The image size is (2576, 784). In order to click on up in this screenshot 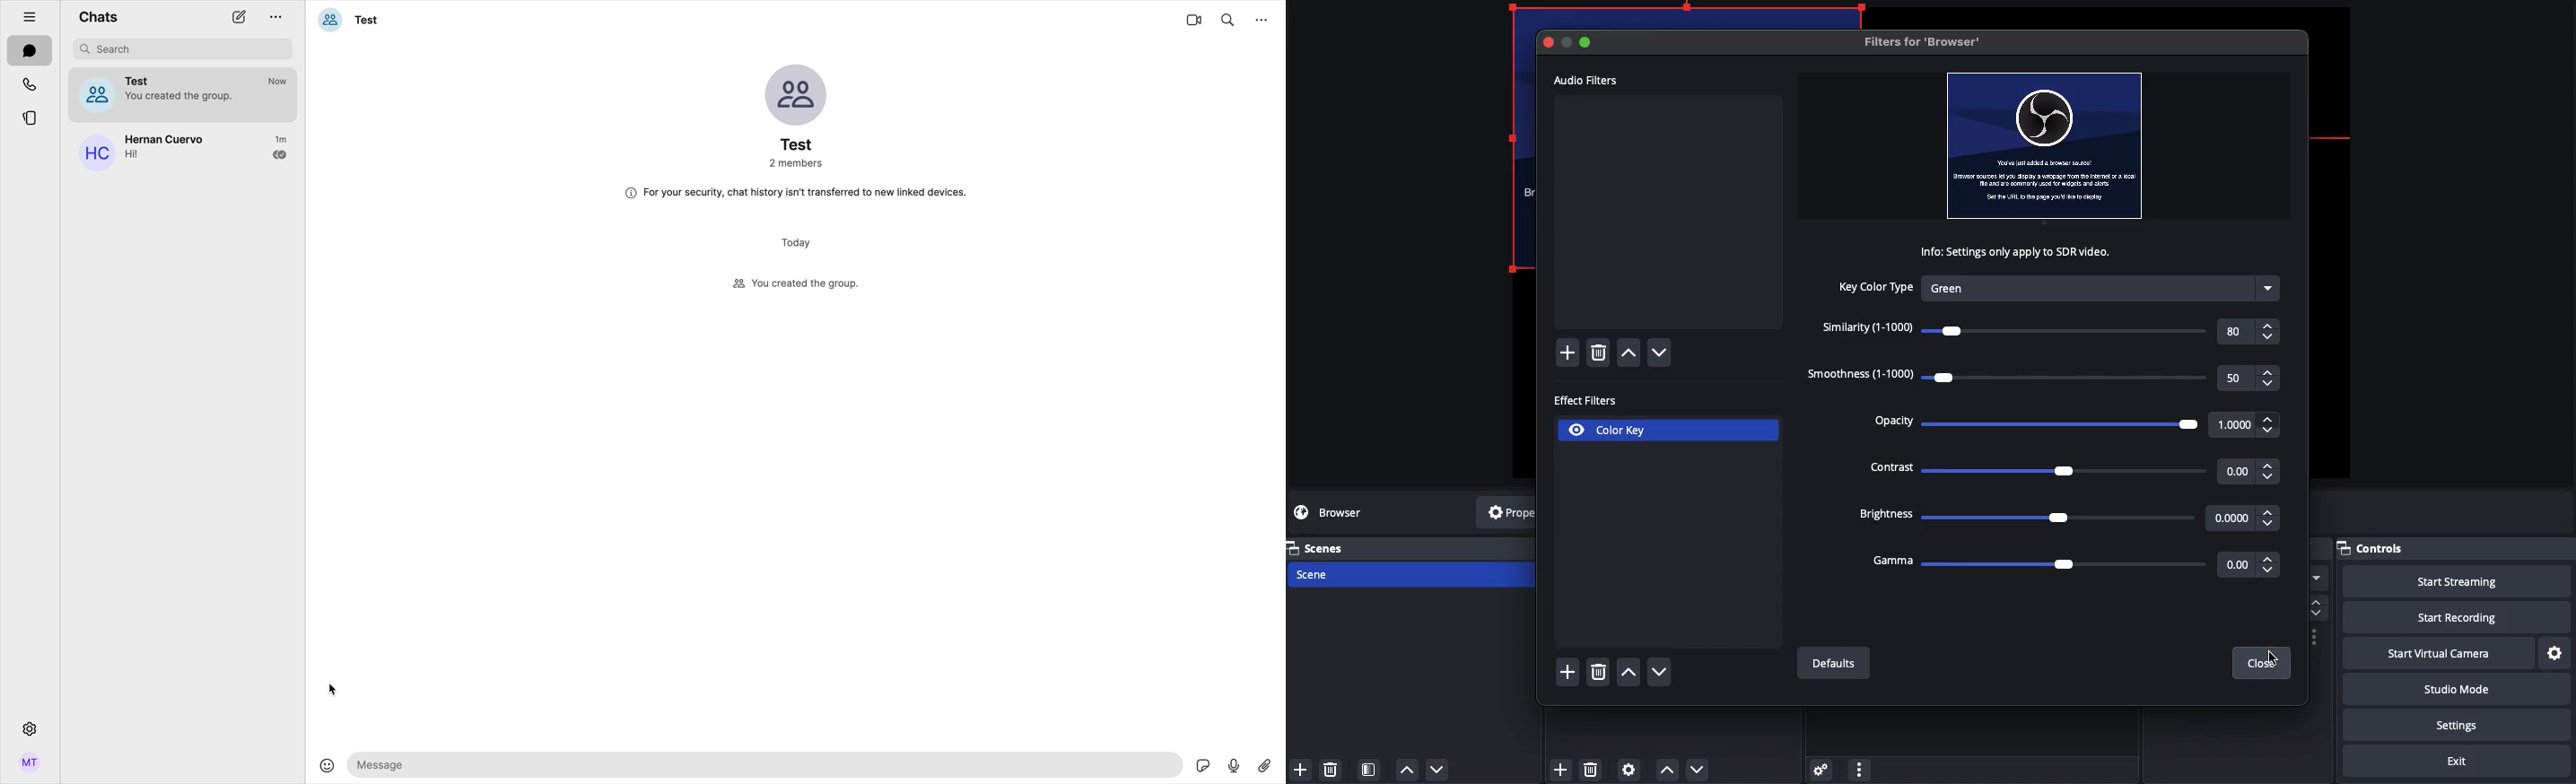, I will do `click(1630, 671)`.